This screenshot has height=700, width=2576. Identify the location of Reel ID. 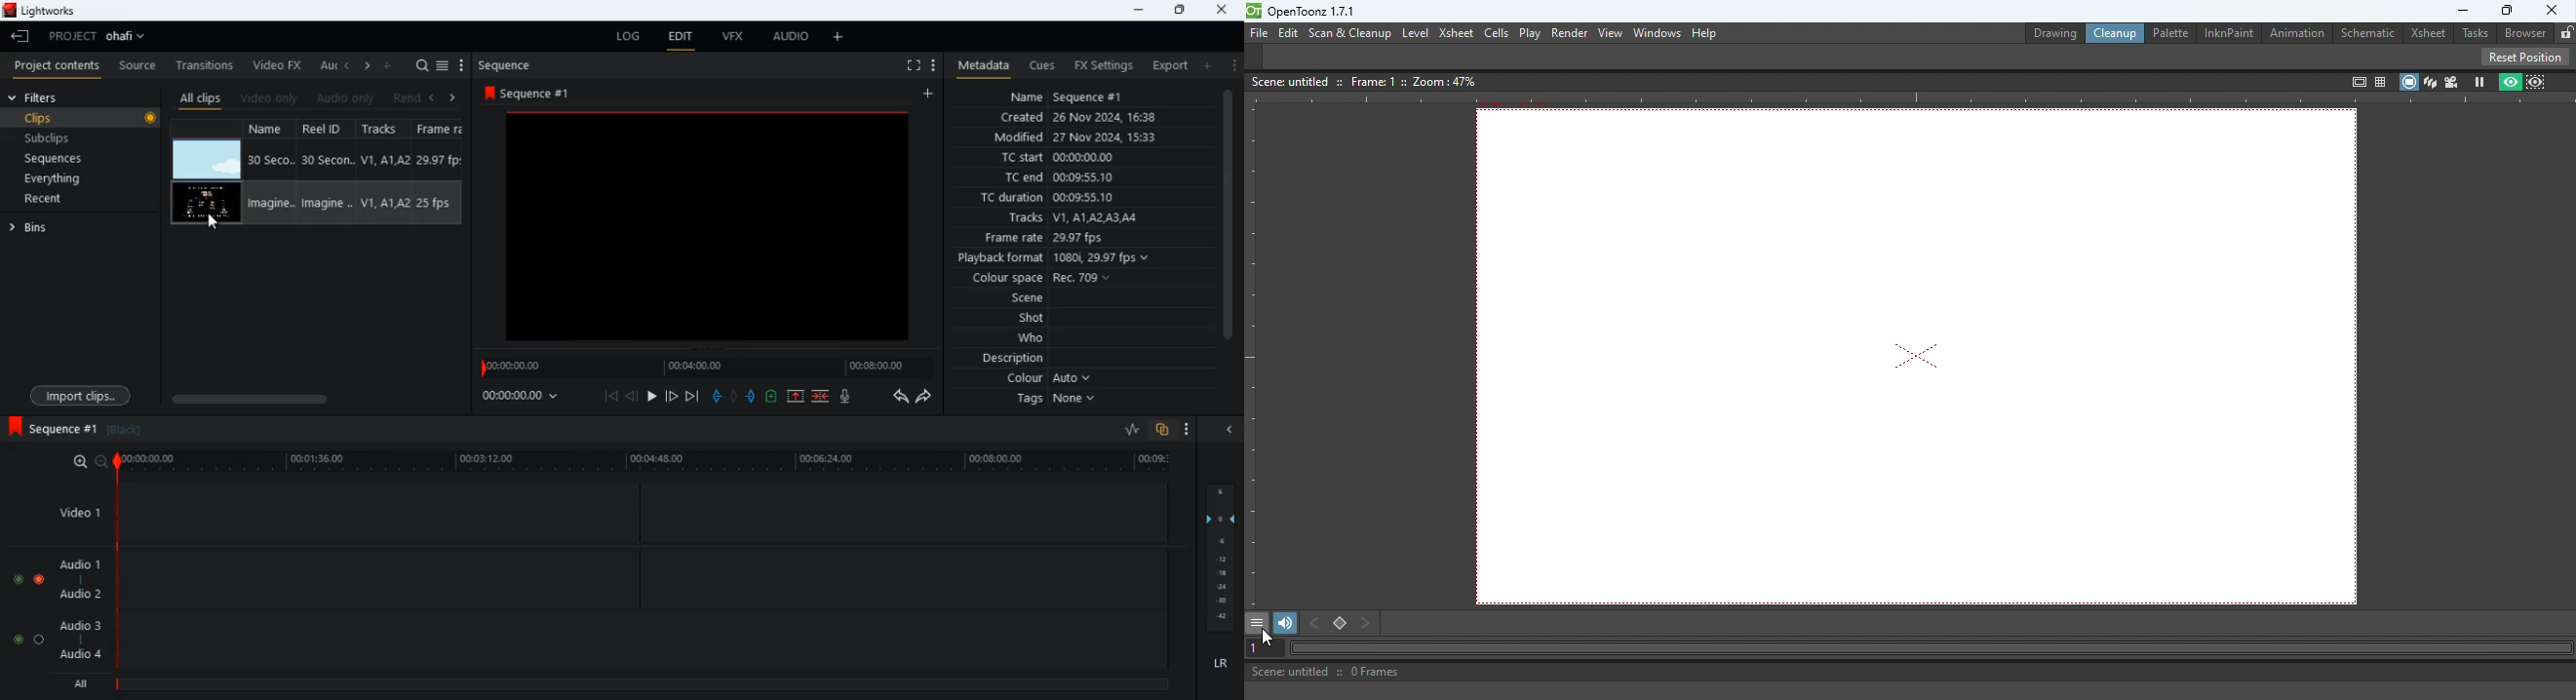
(329, 160).